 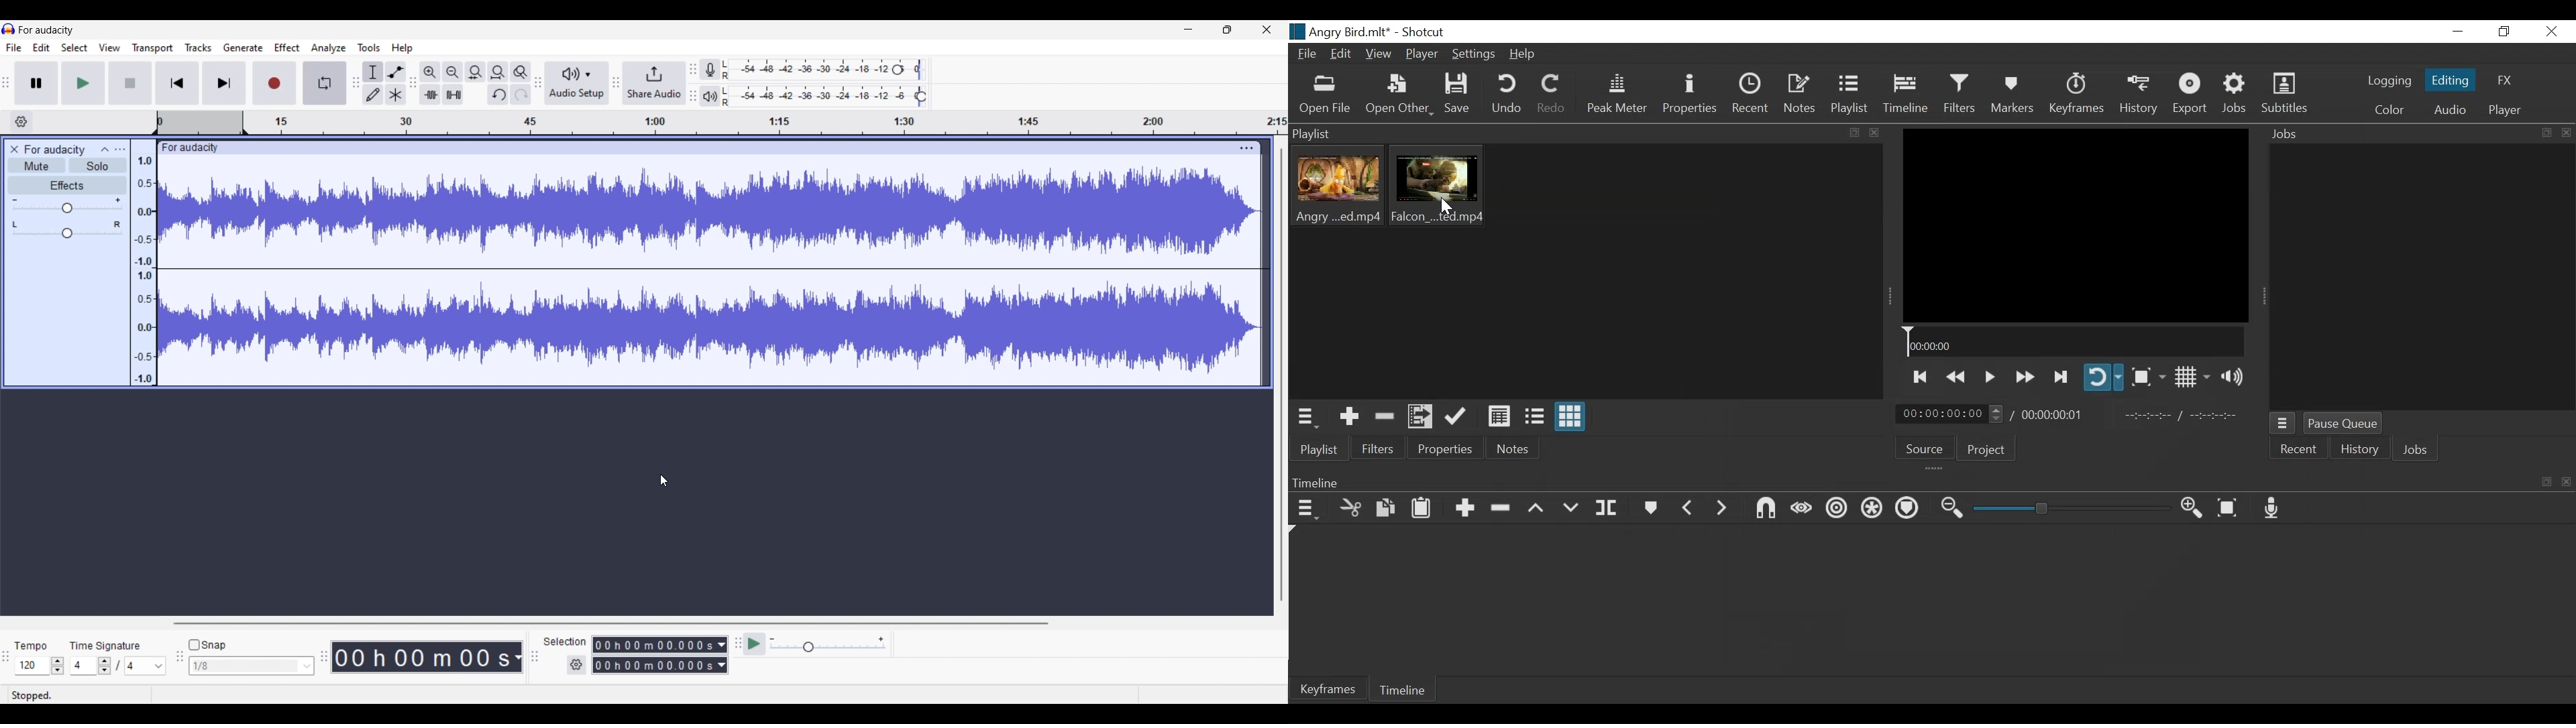 What do you see at coordinates (521, 70) in the screenshot?
I see `Zoom toggle` at bounding box center [521, 70].